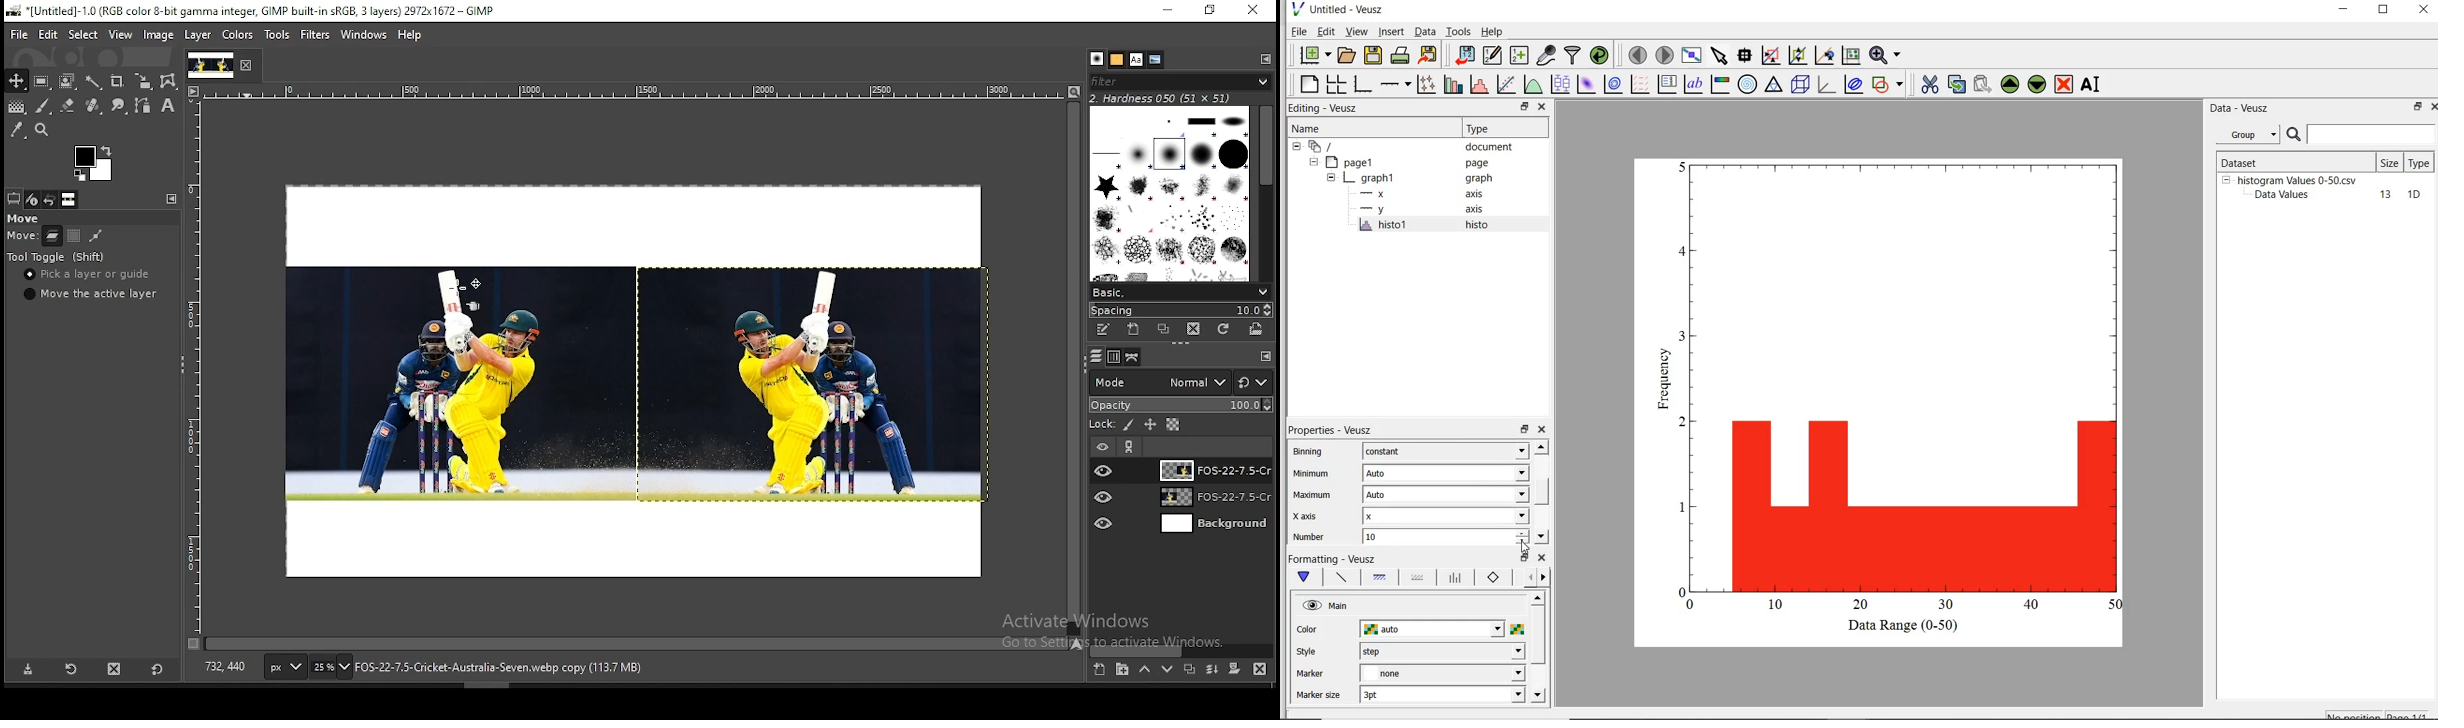 This screenshot has height=728, width=2464. I want to click on undo history, so click(49, 200).